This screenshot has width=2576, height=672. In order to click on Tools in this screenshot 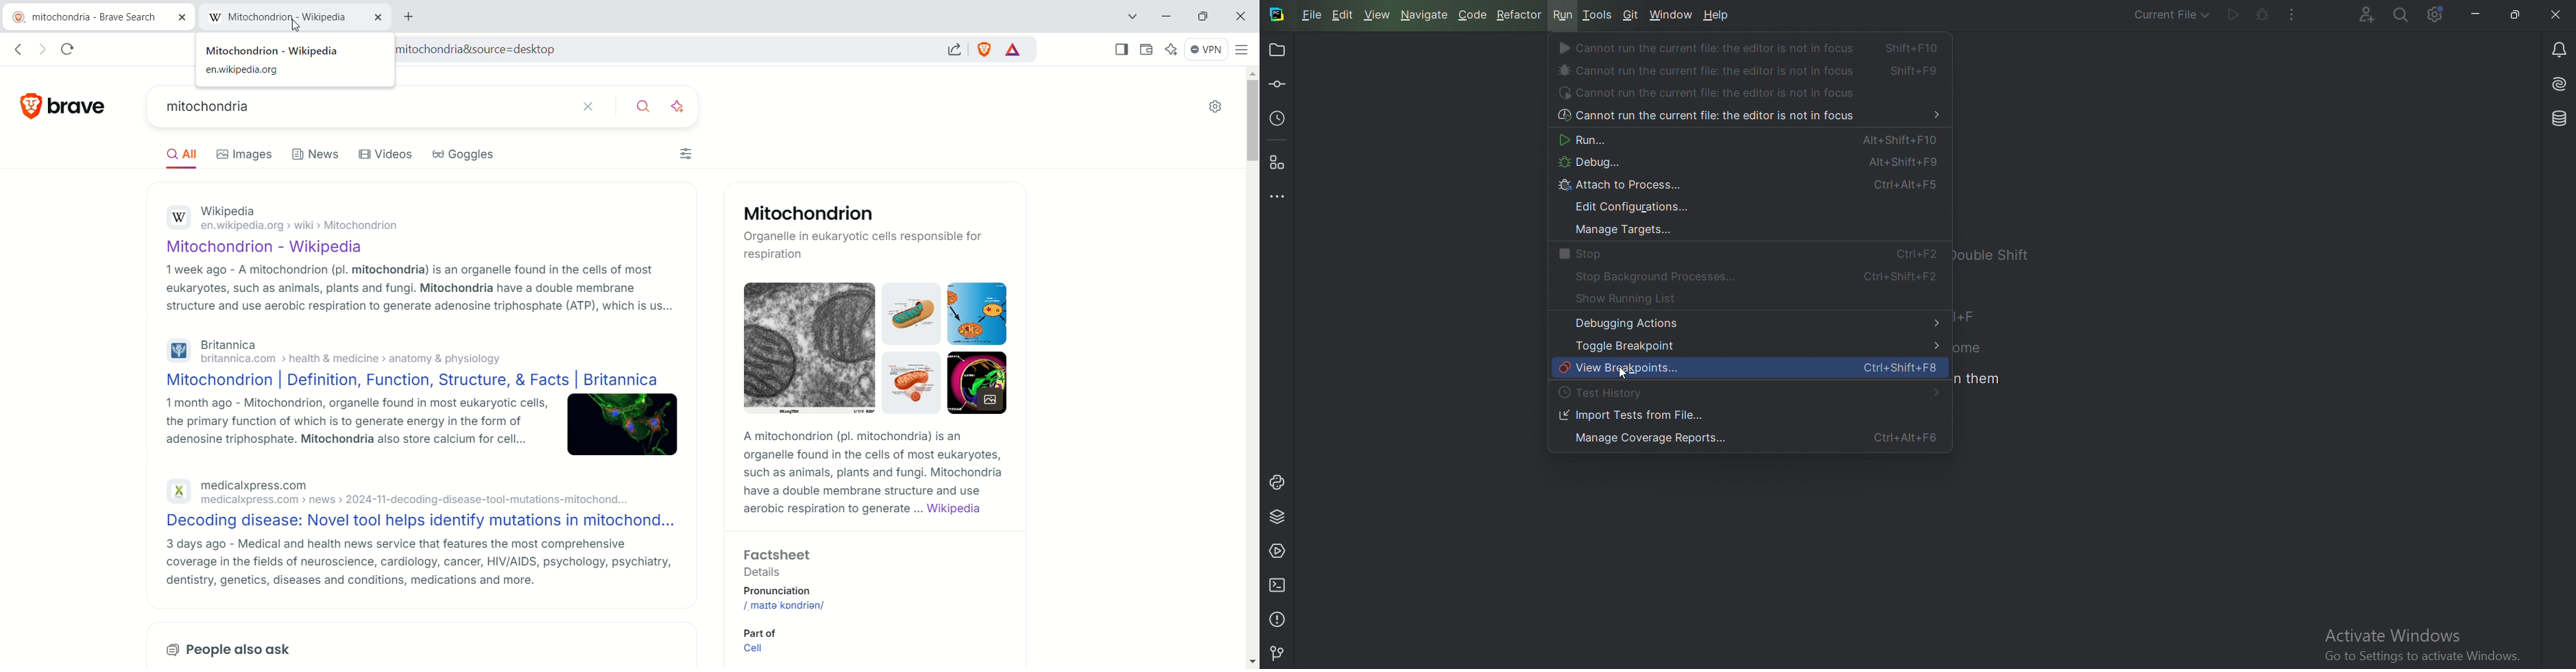, I will do `click(1598, 14)`.